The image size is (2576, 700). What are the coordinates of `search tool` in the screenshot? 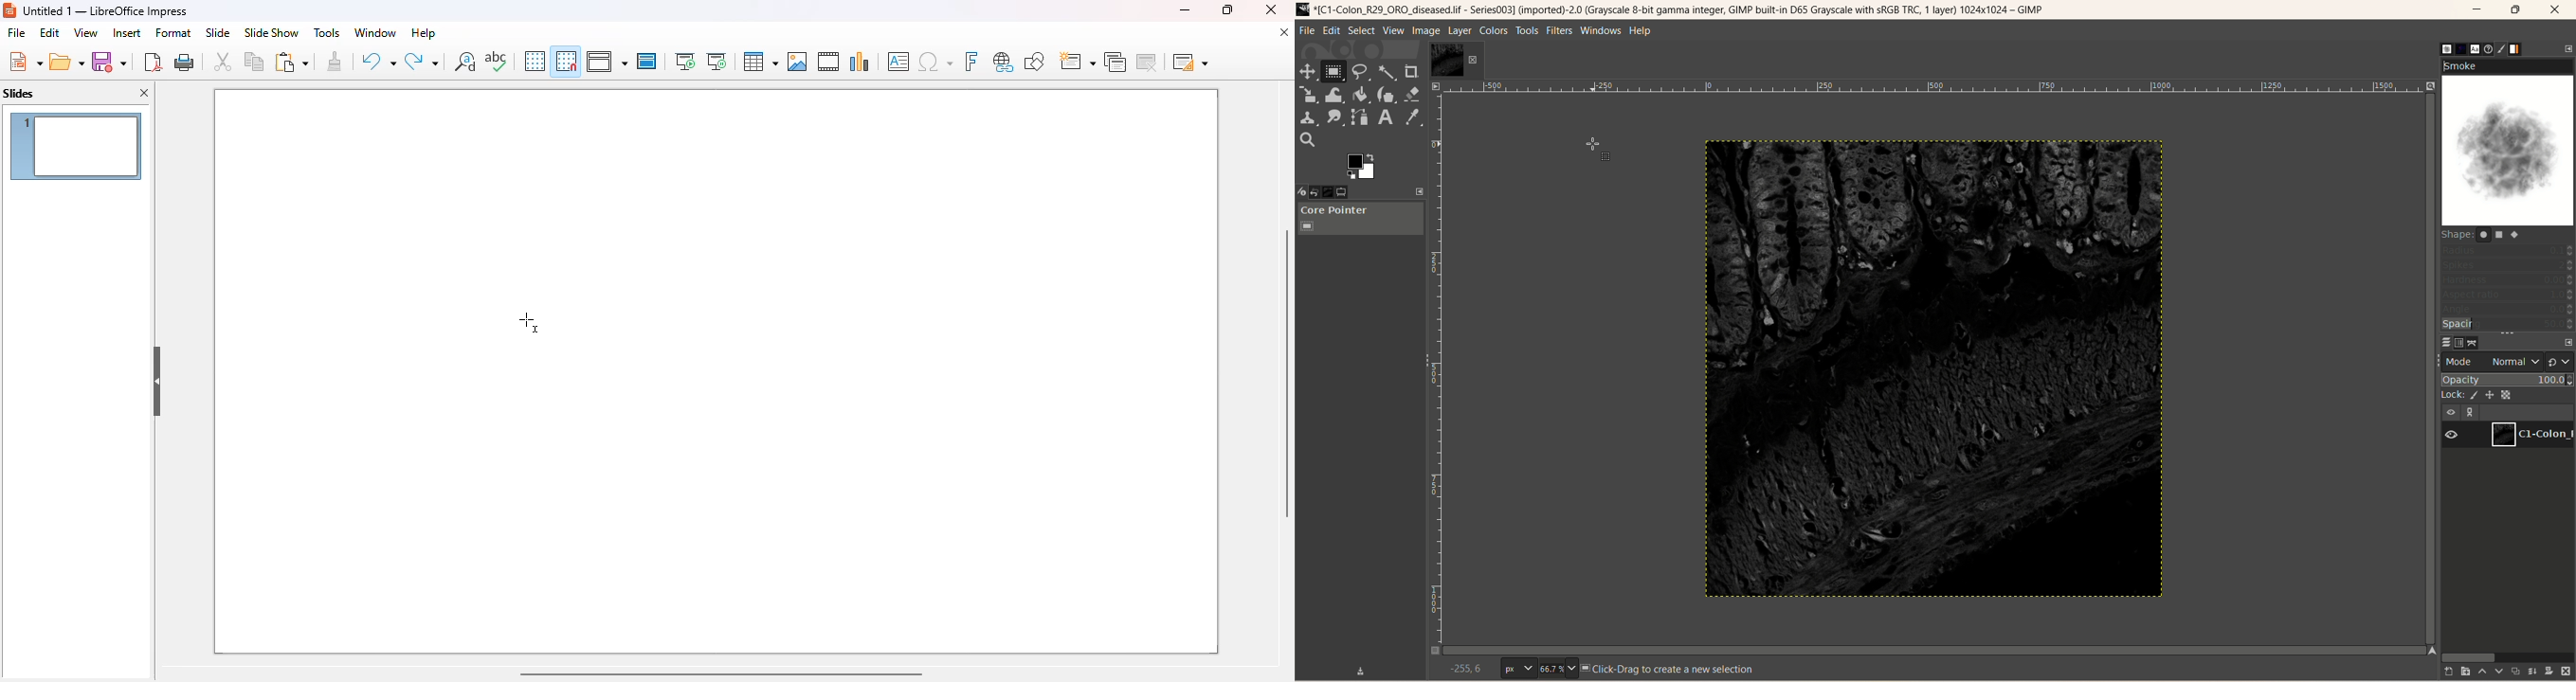 It's located at (1307, 141).